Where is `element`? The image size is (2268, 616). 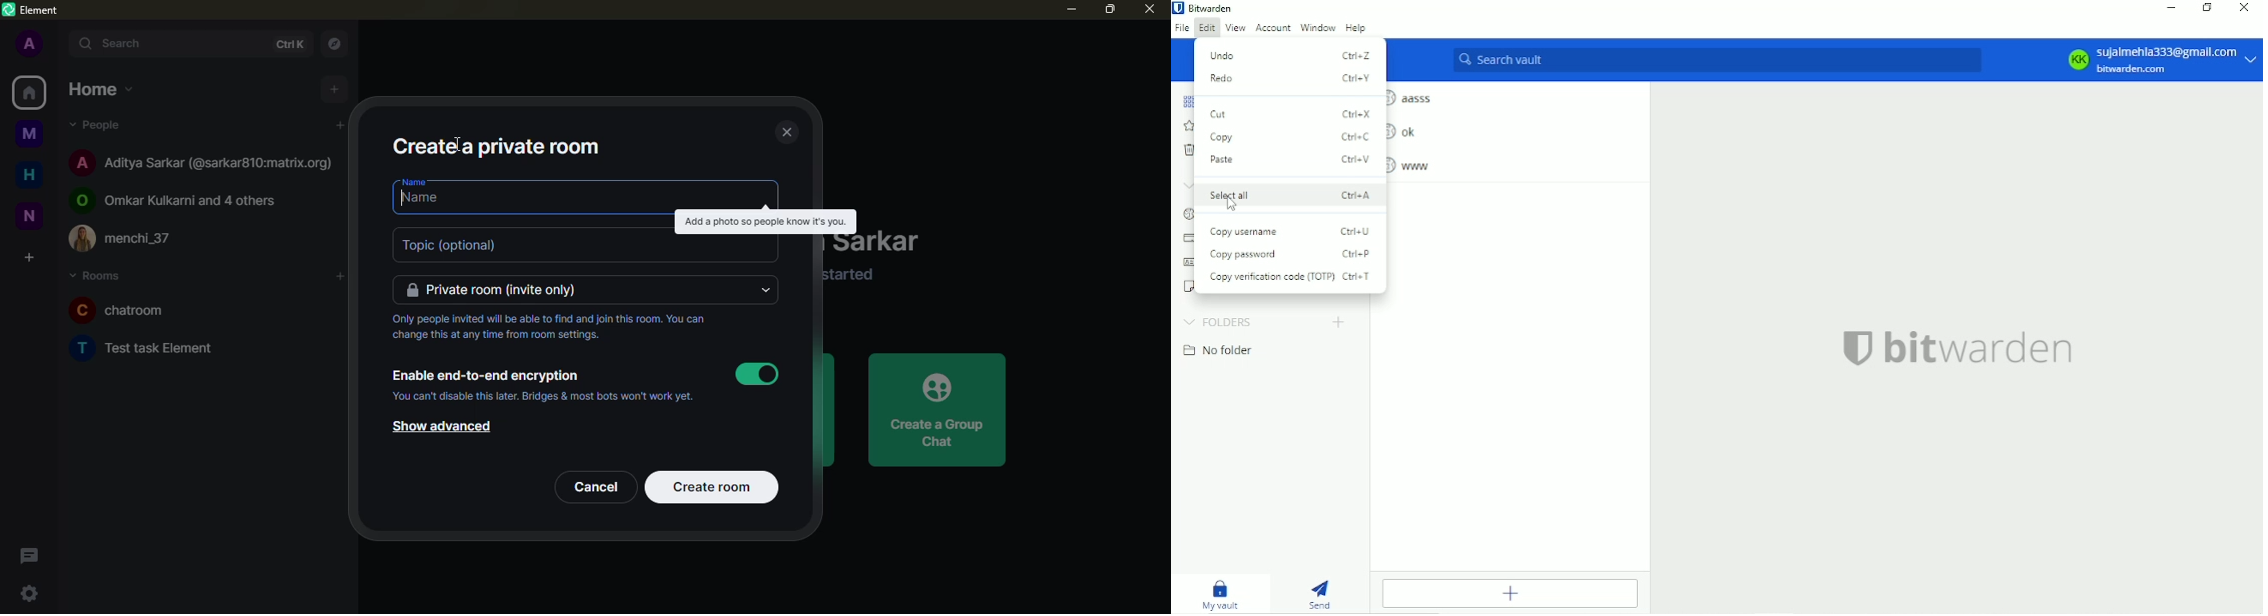
element is located at coordinates (33, 10).